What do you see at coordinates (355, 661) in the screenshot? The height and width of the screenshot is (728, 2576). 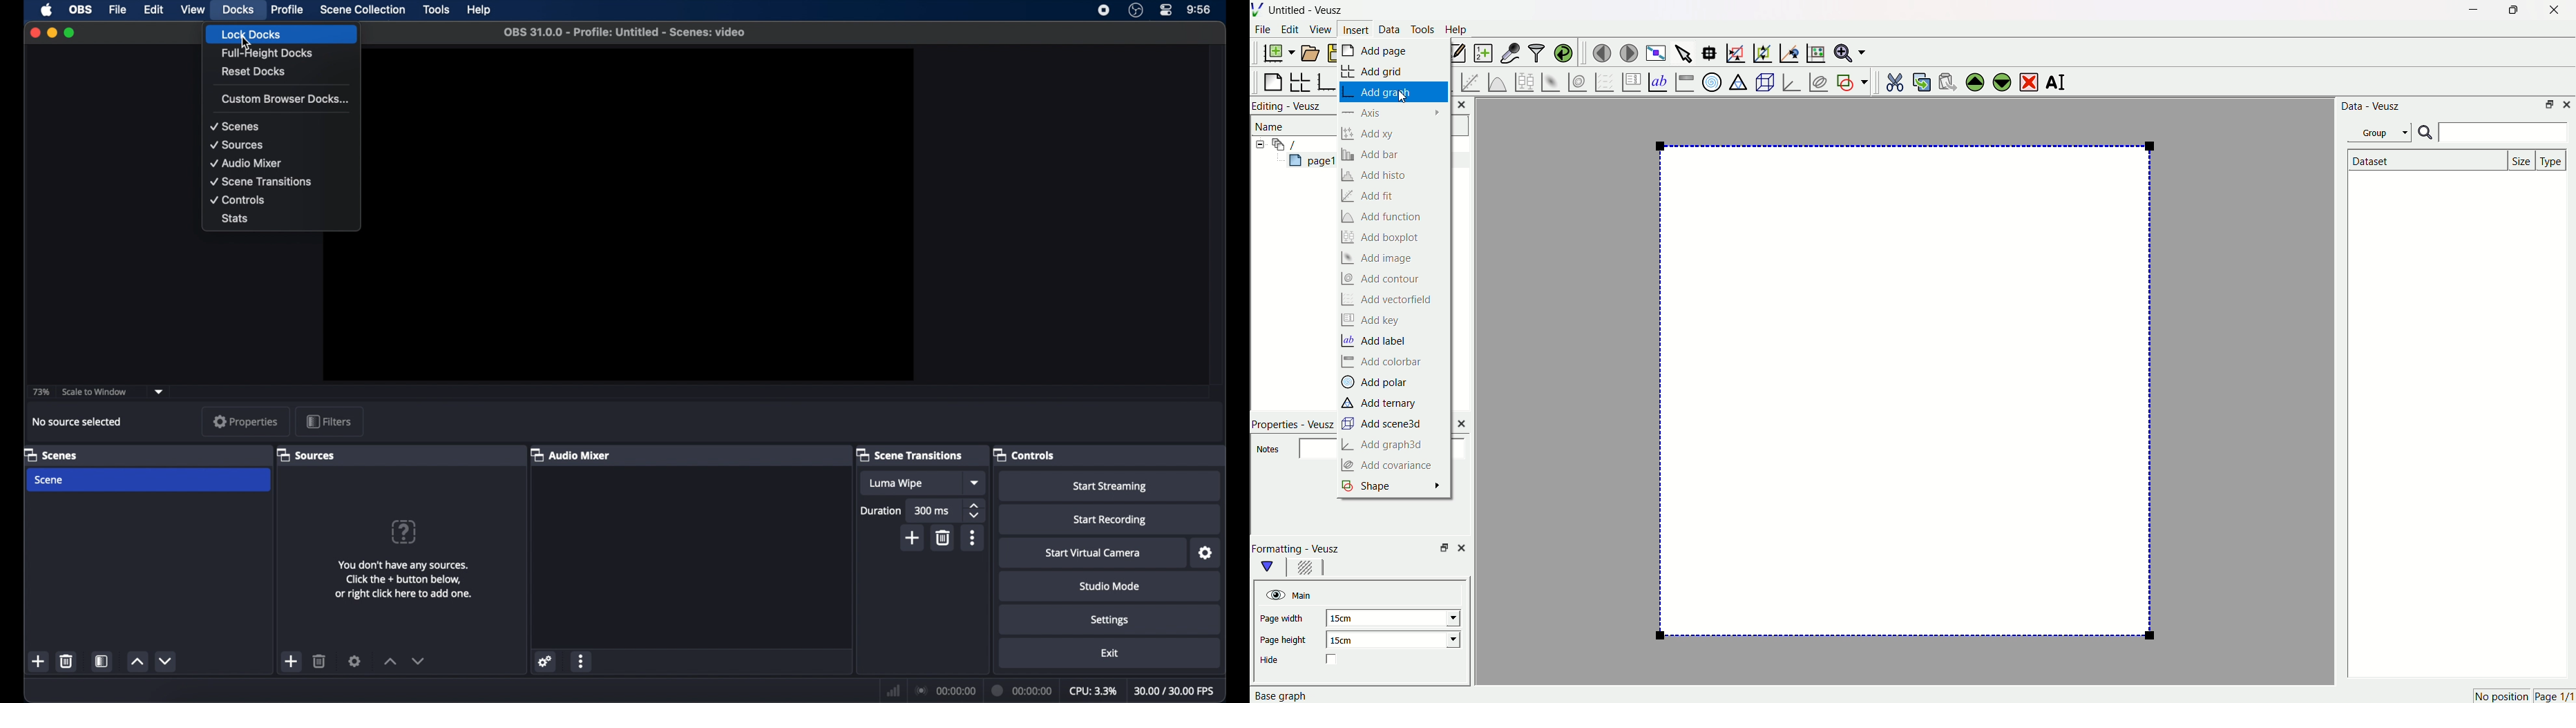 I see `settings` at bounding box center [355, 661].